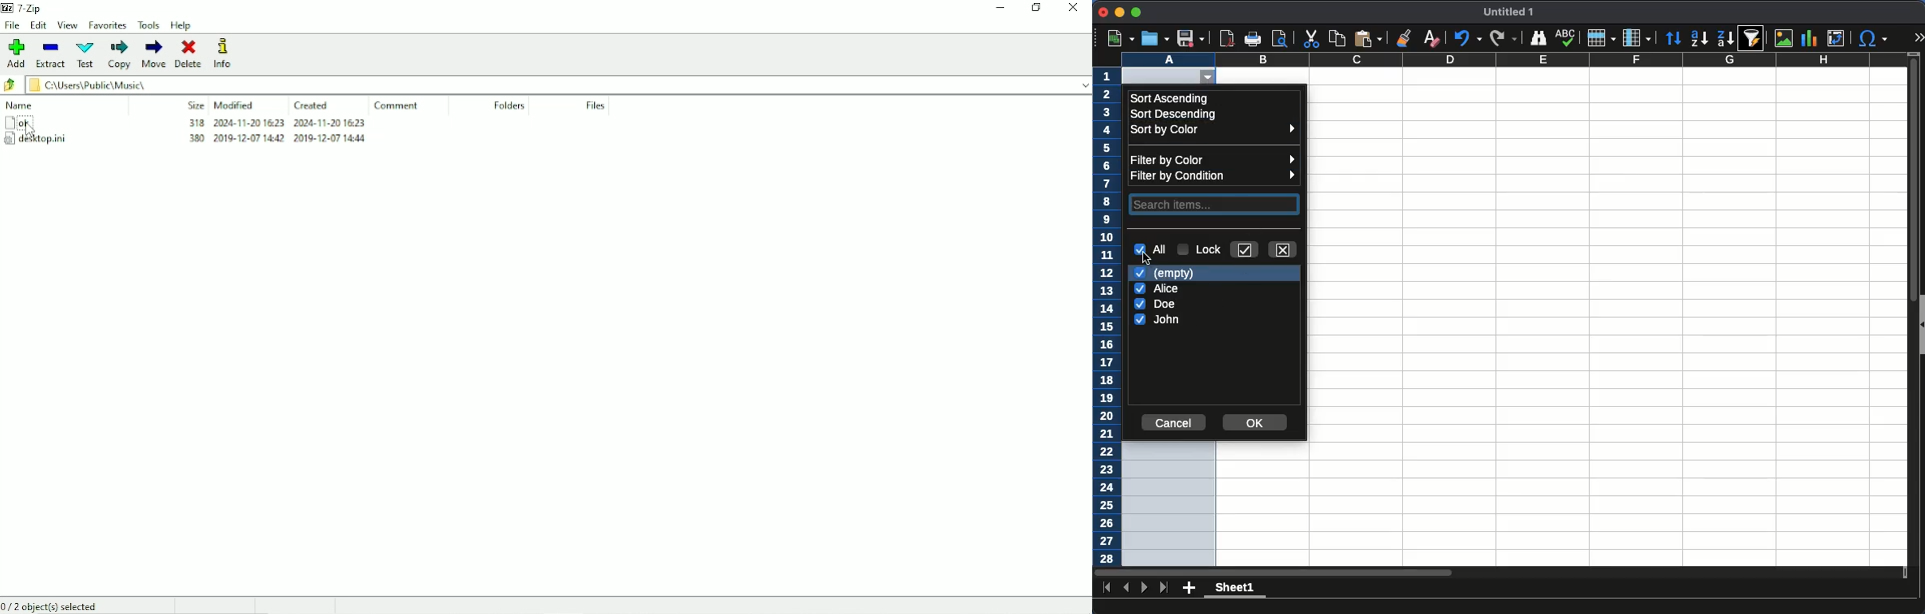  I want to click on Comment, so click(396, 106).